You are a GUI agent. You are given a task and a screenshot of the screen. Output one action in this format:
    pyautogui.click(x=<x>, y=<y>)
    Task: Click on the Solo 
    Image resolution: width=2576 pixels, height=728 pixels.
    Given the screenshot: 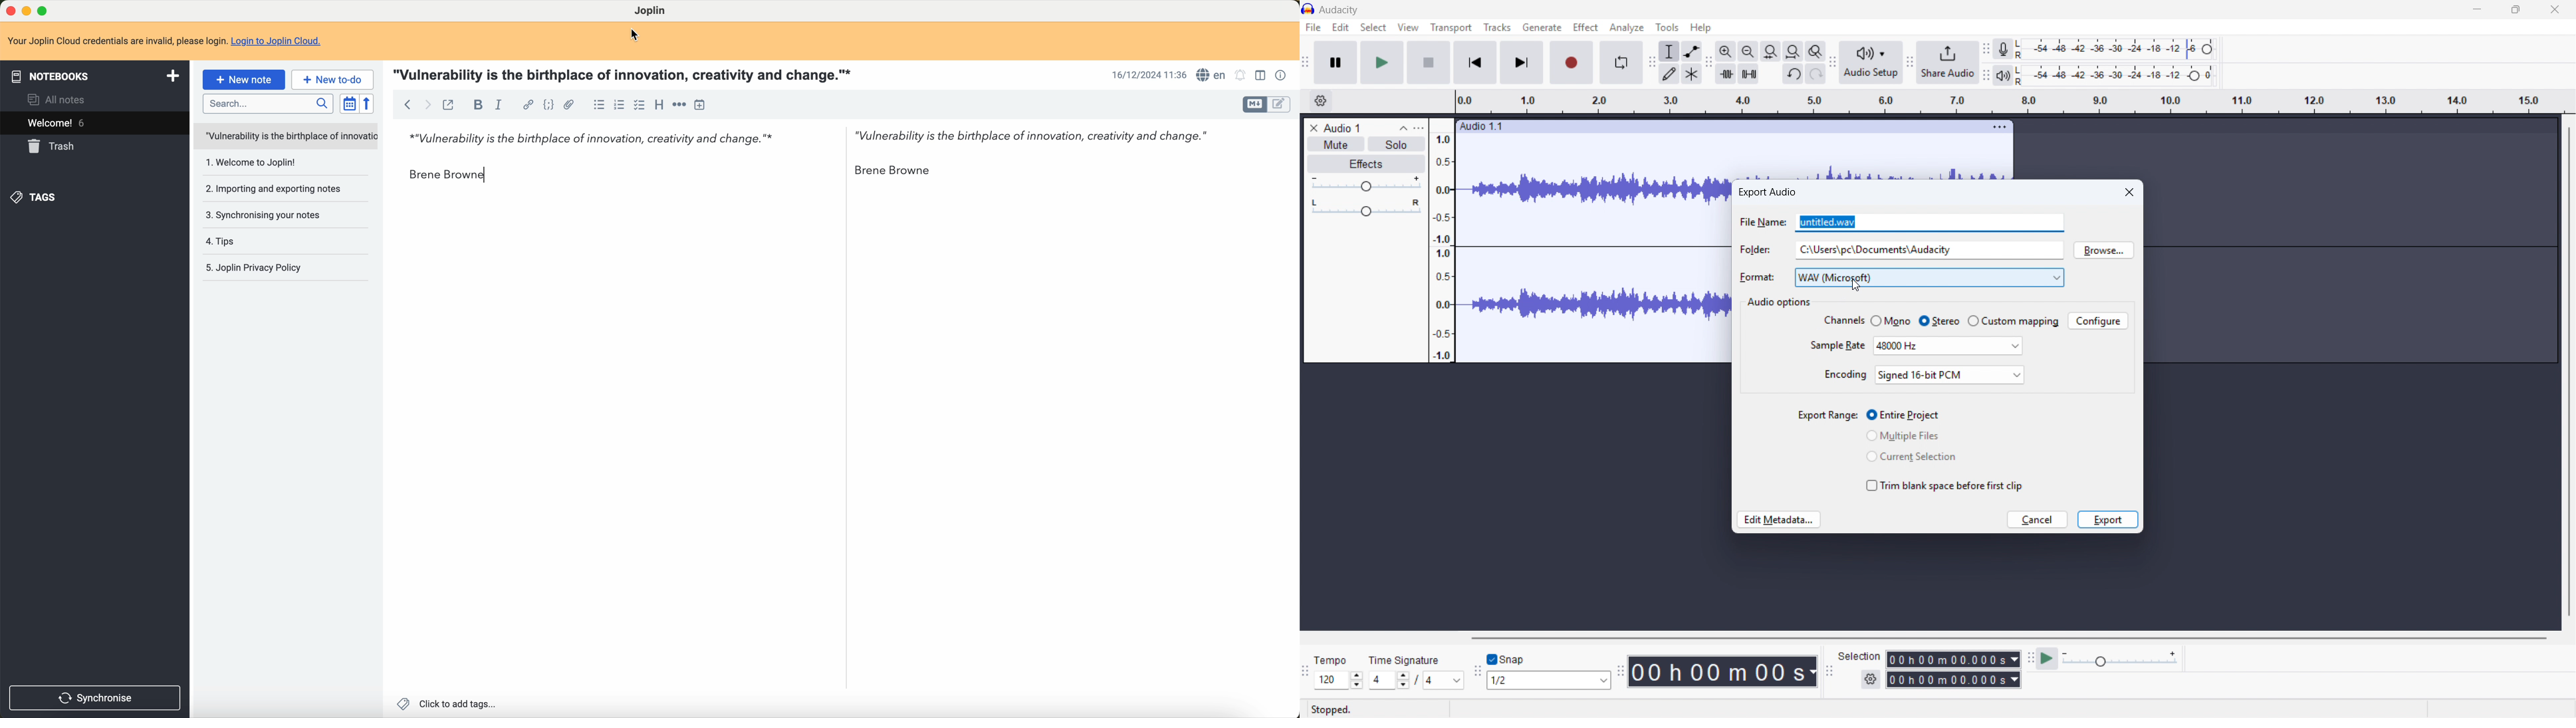 What is the action you would take?
    pyautogui.click(x=1395, y=144)
    